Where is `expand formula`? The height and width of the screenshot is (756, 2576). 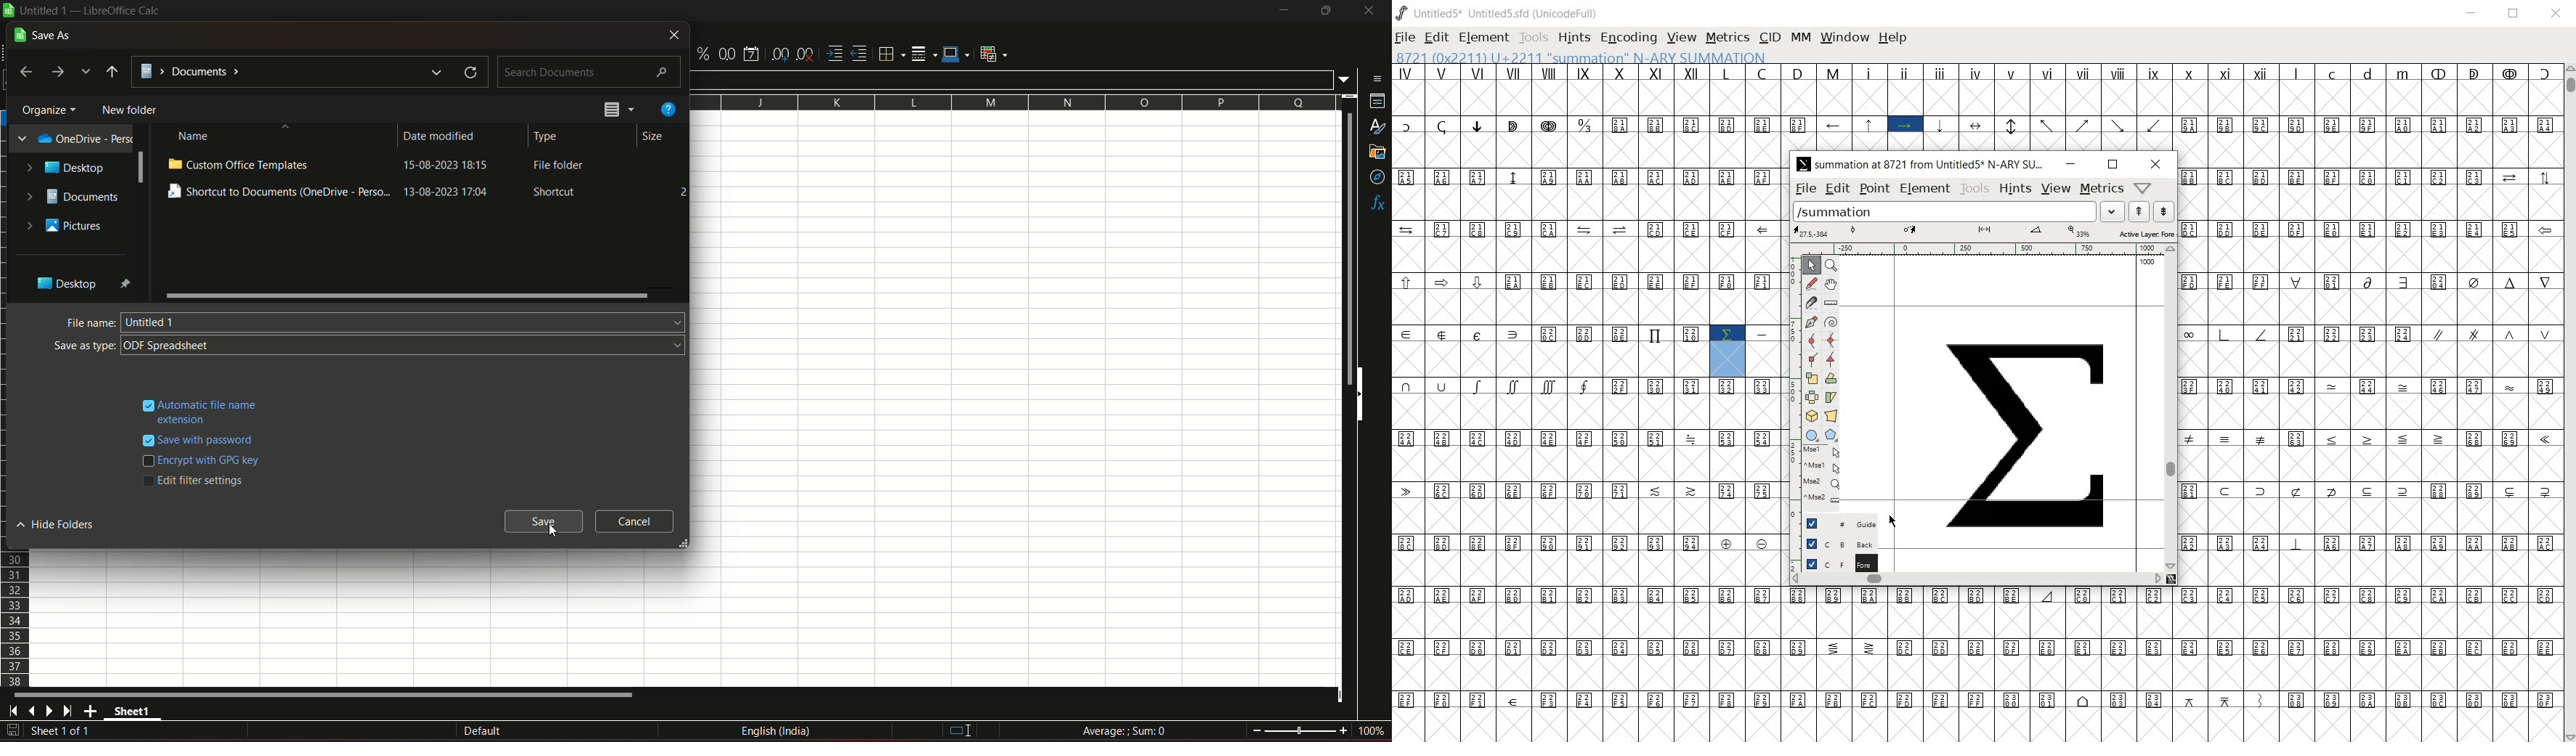 expand formula is located at coordinates (1346, 80).